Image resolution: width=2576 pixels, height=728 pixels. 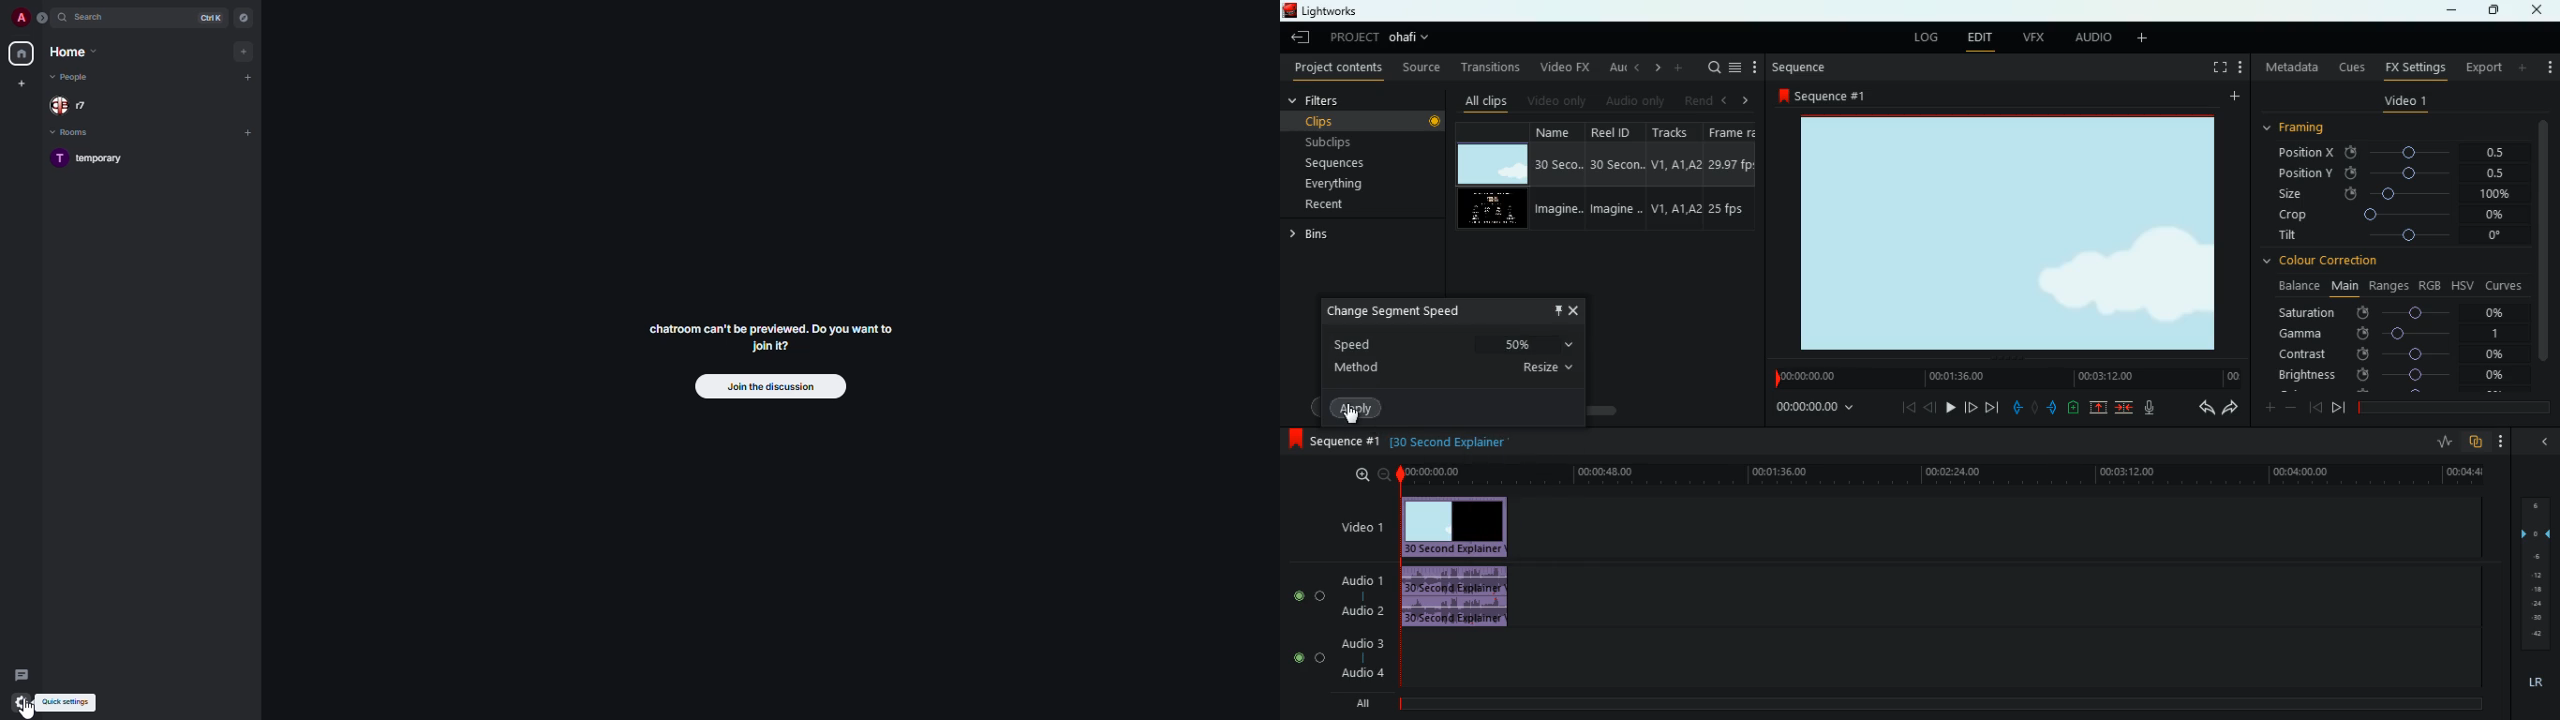 What do you see at coordinates (22, 671) in the screenshot?
I see `threads` at bounding box center [22, 671].